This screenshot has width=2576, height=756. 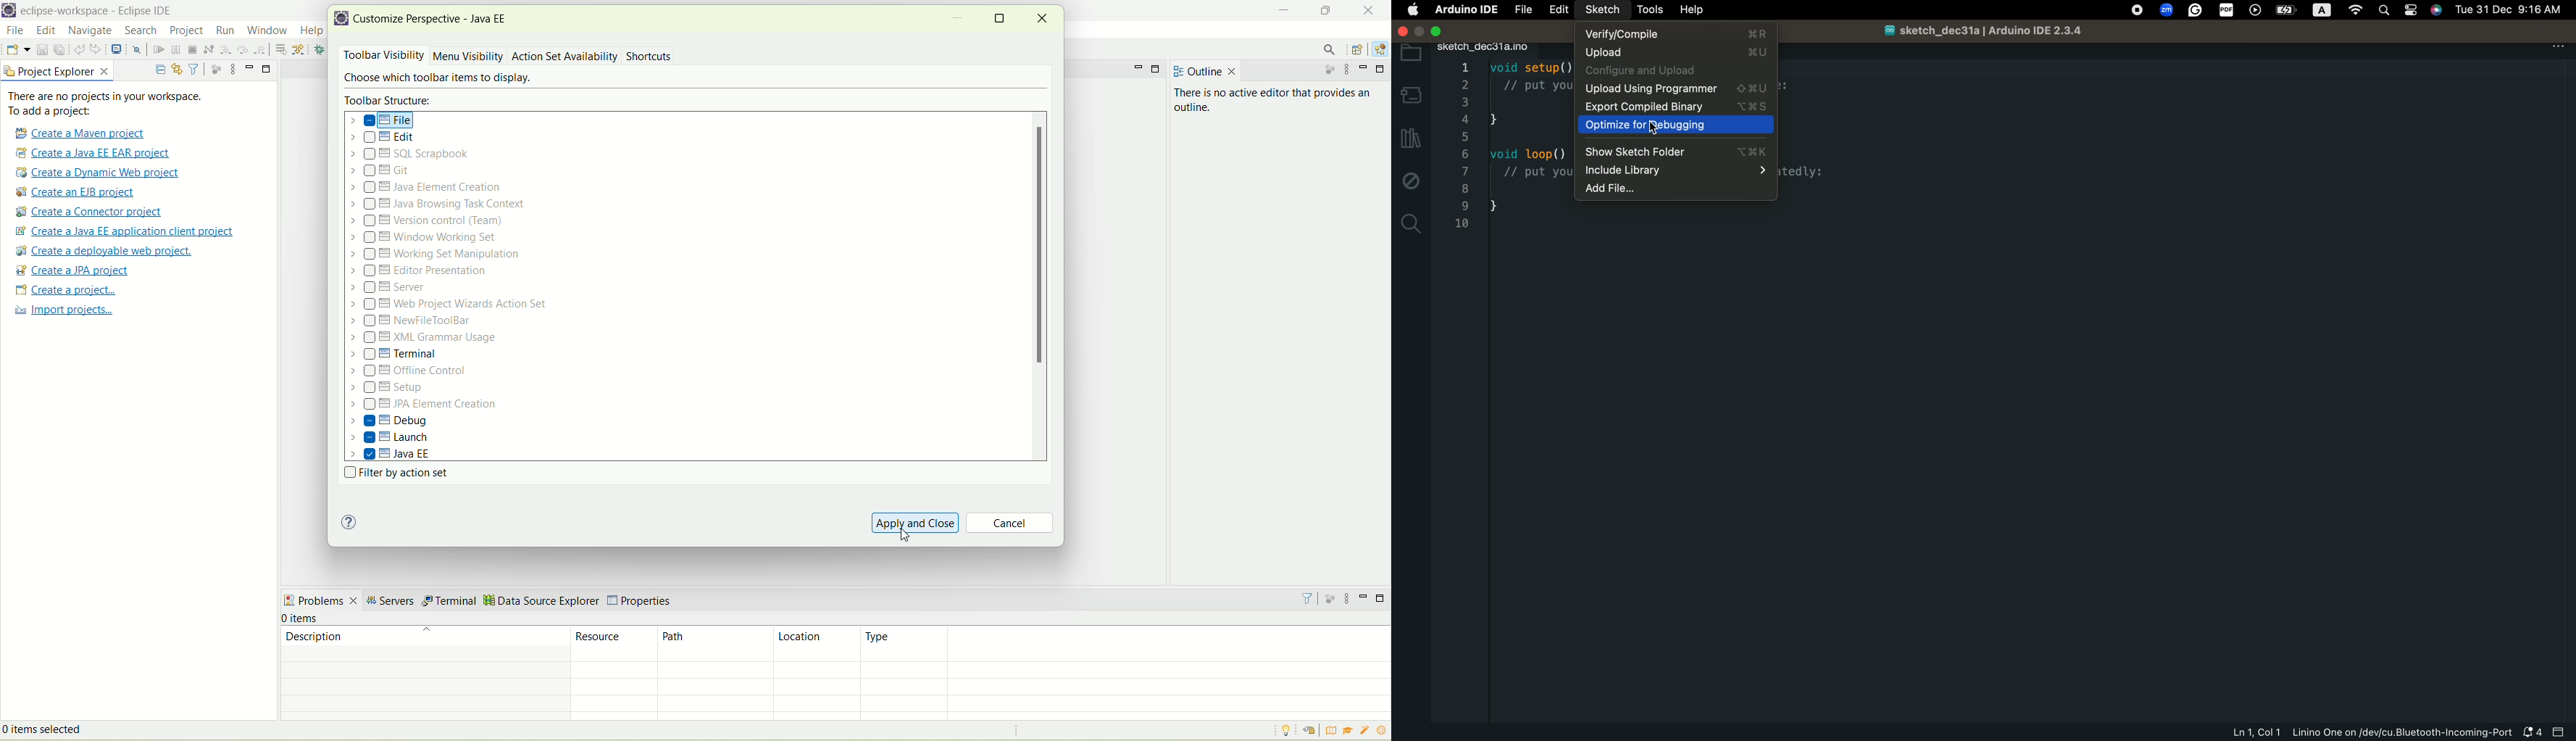 I want to click on window, so click(x=267, y=31).